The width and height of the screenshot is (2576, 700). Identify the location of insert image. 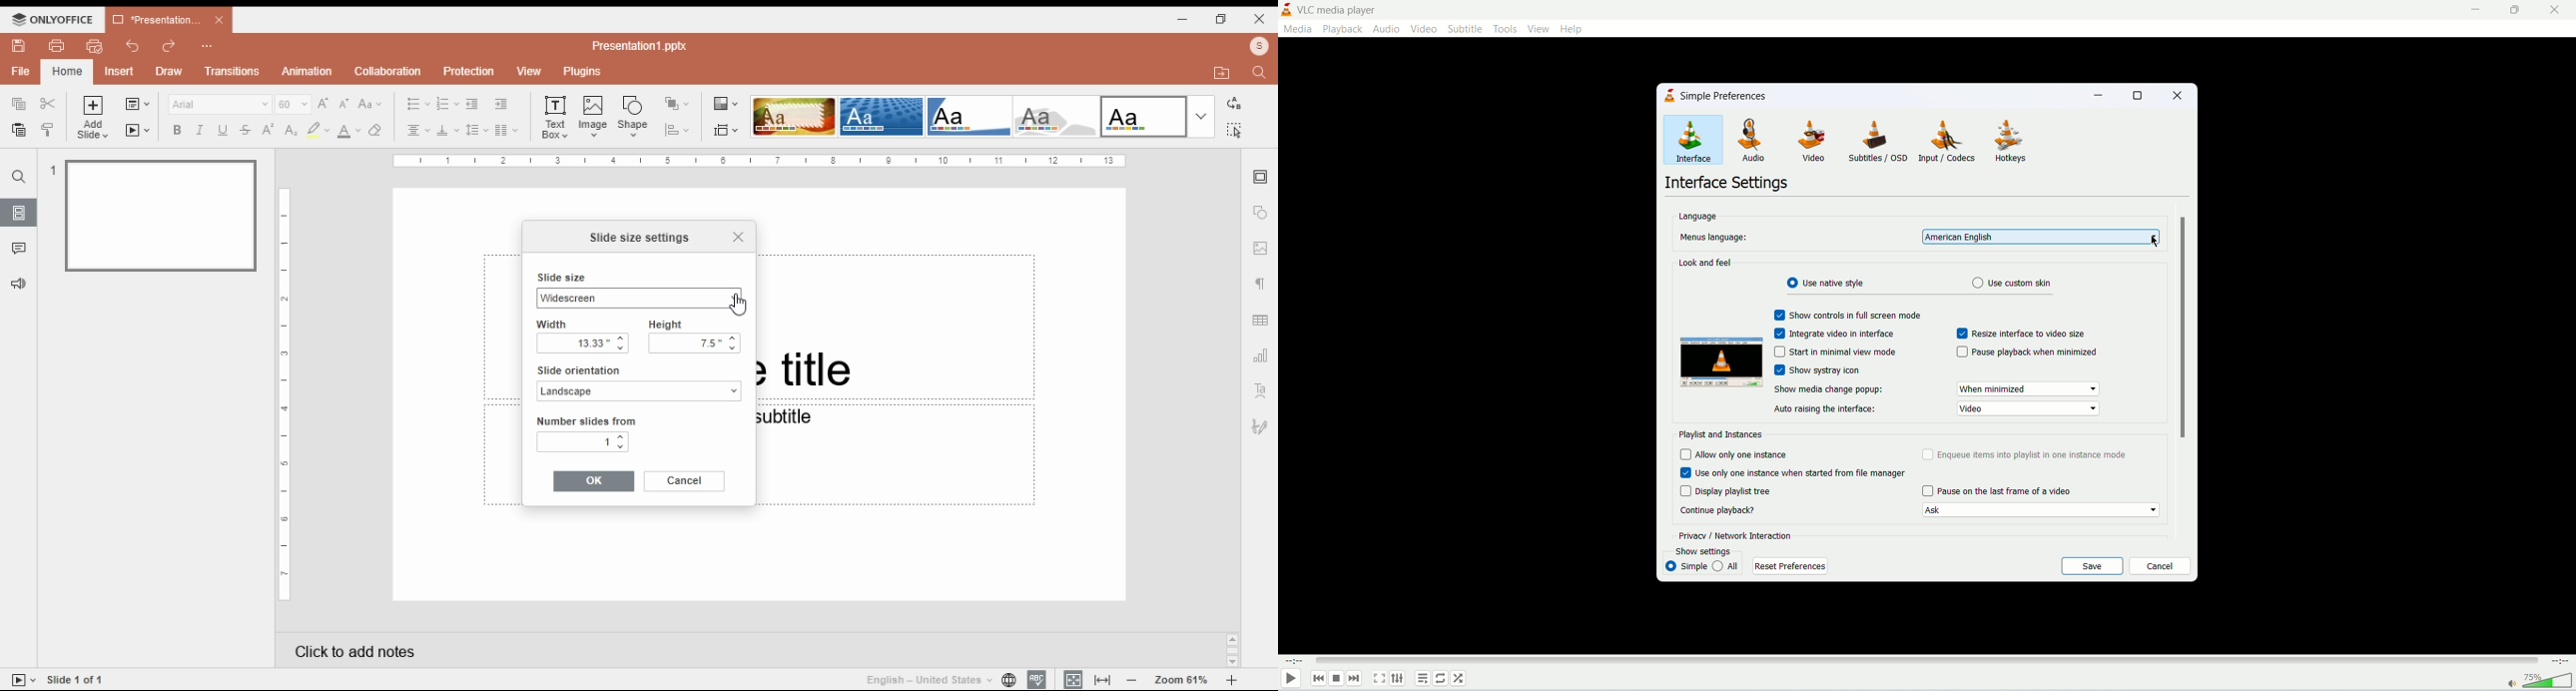
(594, 116).